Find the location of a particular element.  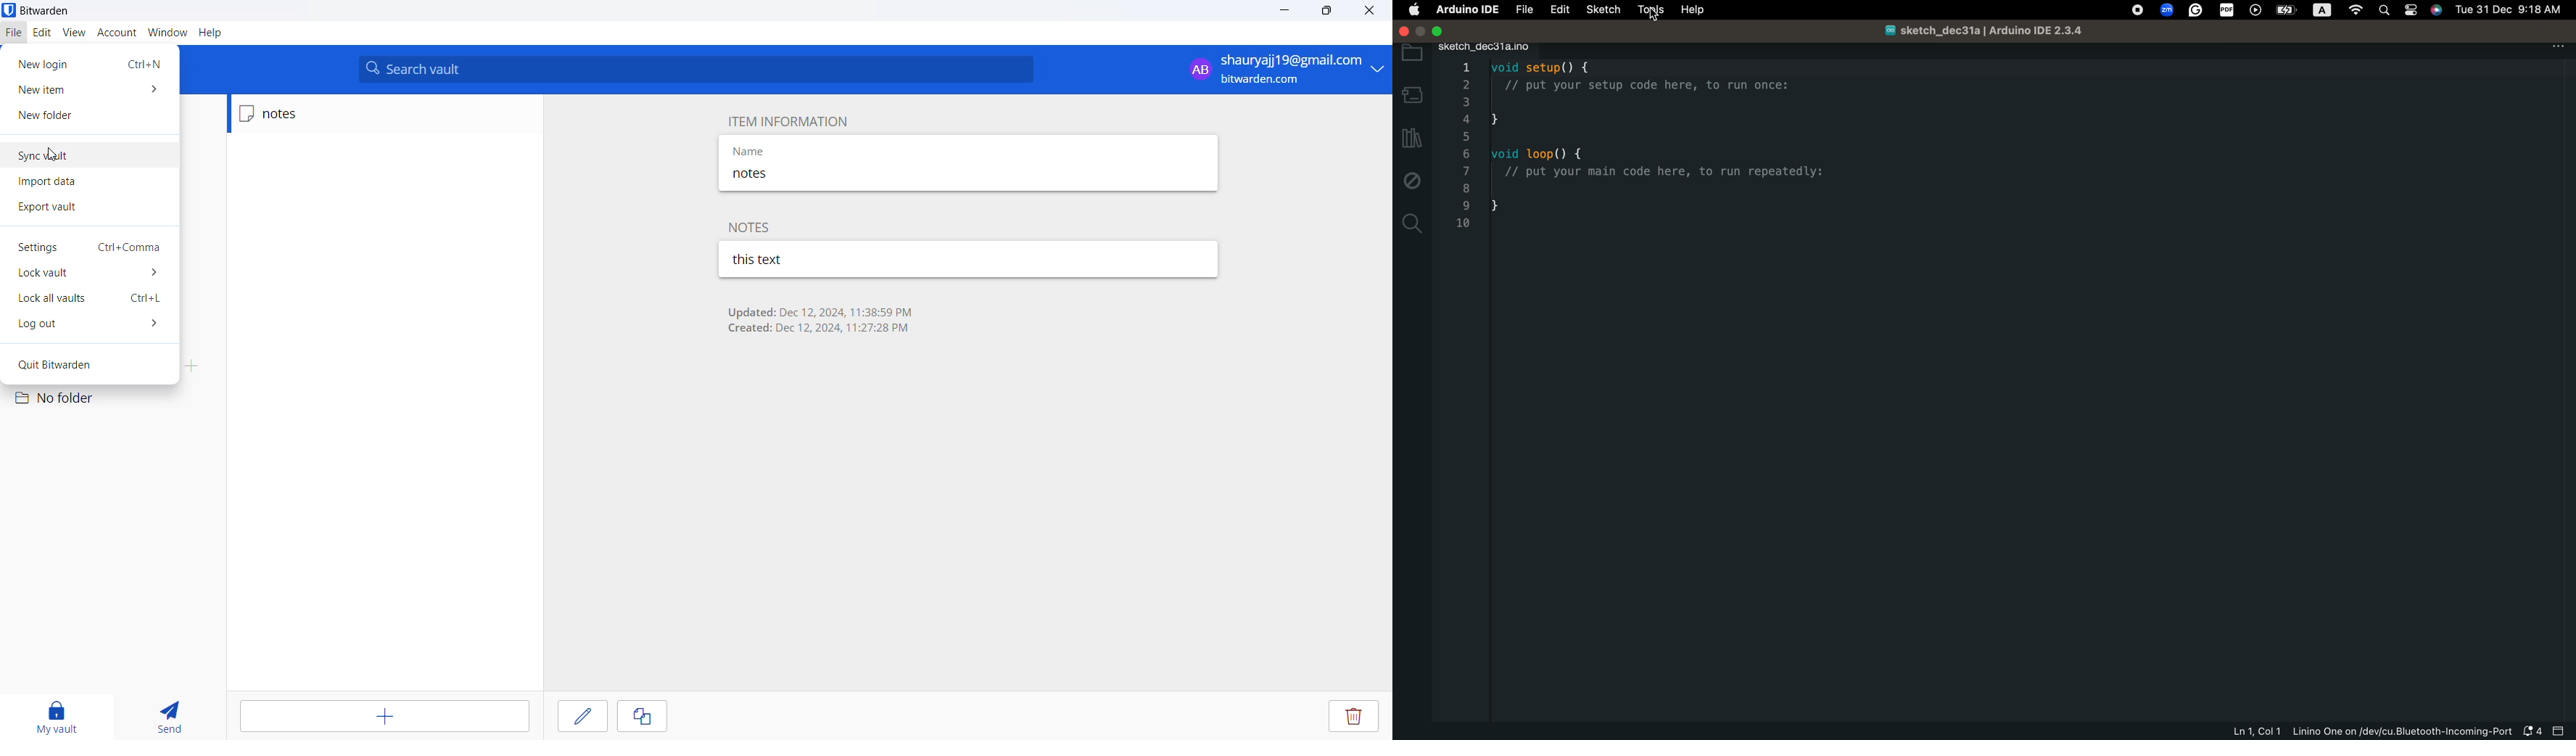

minimize is located at coordinates (1281, 12).